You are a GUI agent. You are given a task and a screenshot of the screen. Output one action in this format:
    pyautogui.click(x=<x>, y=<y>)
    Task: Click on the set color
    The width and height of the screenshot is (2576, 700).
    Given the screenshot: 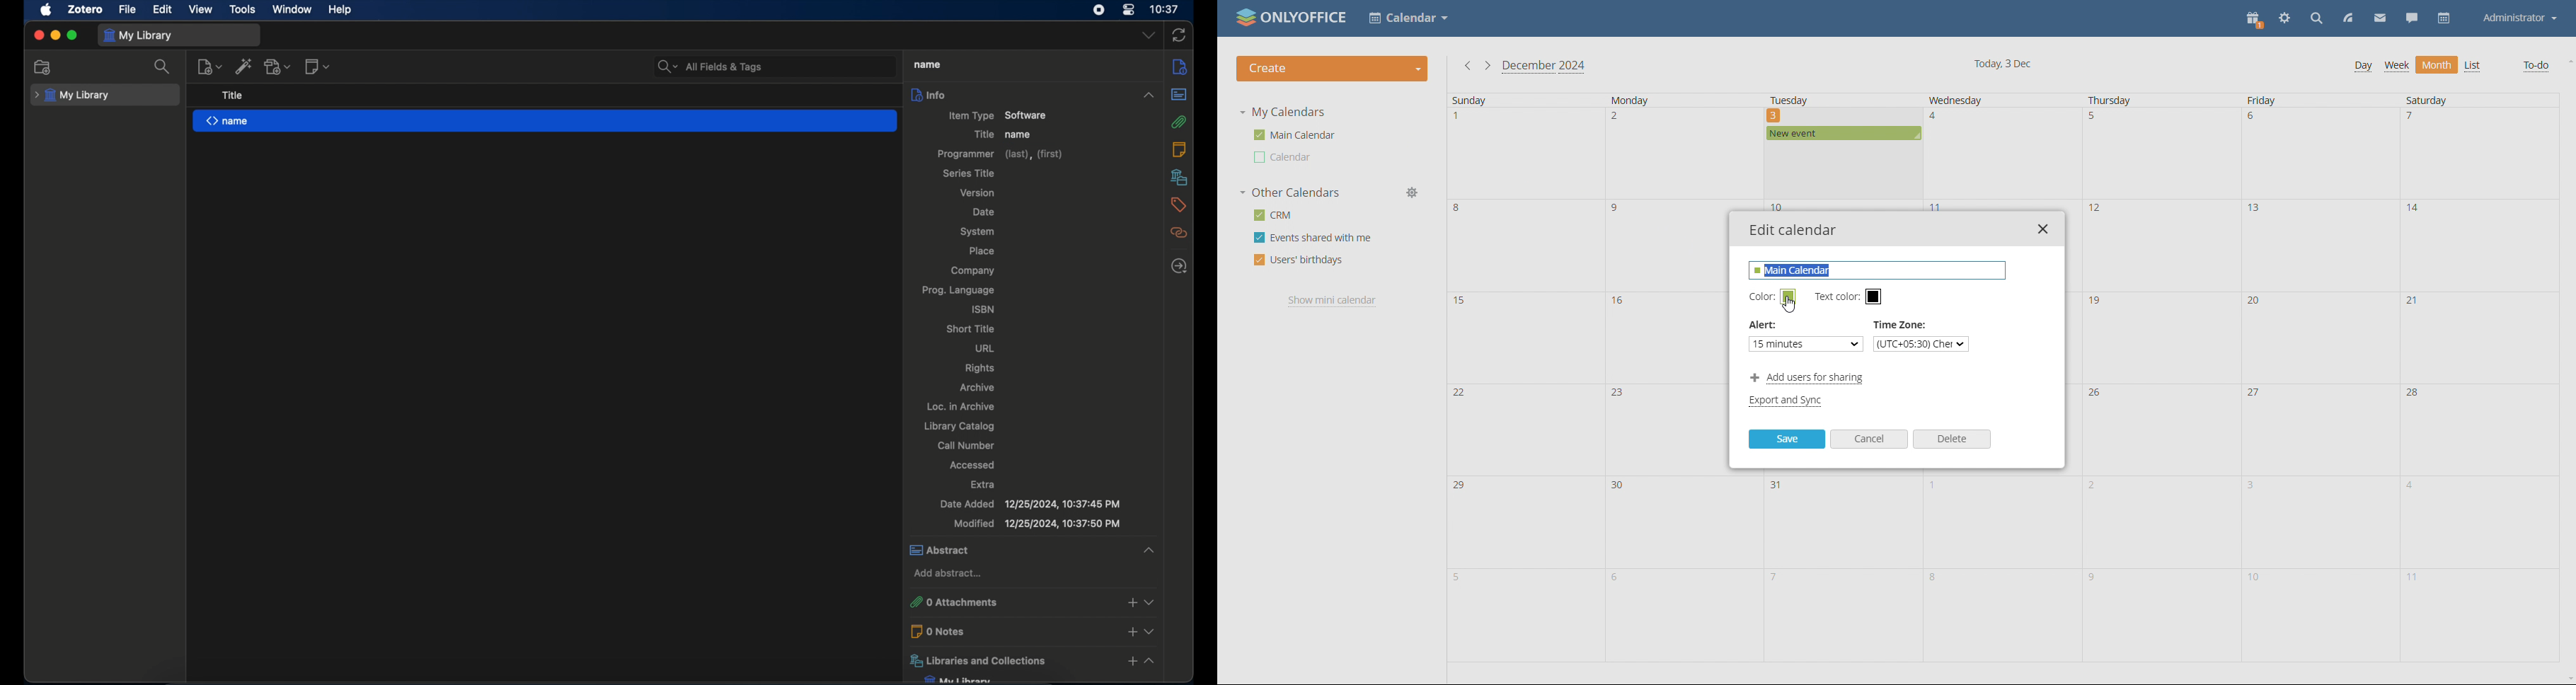 What is the action you would take?
    pyautogui.click(x=1788, y=296)
    